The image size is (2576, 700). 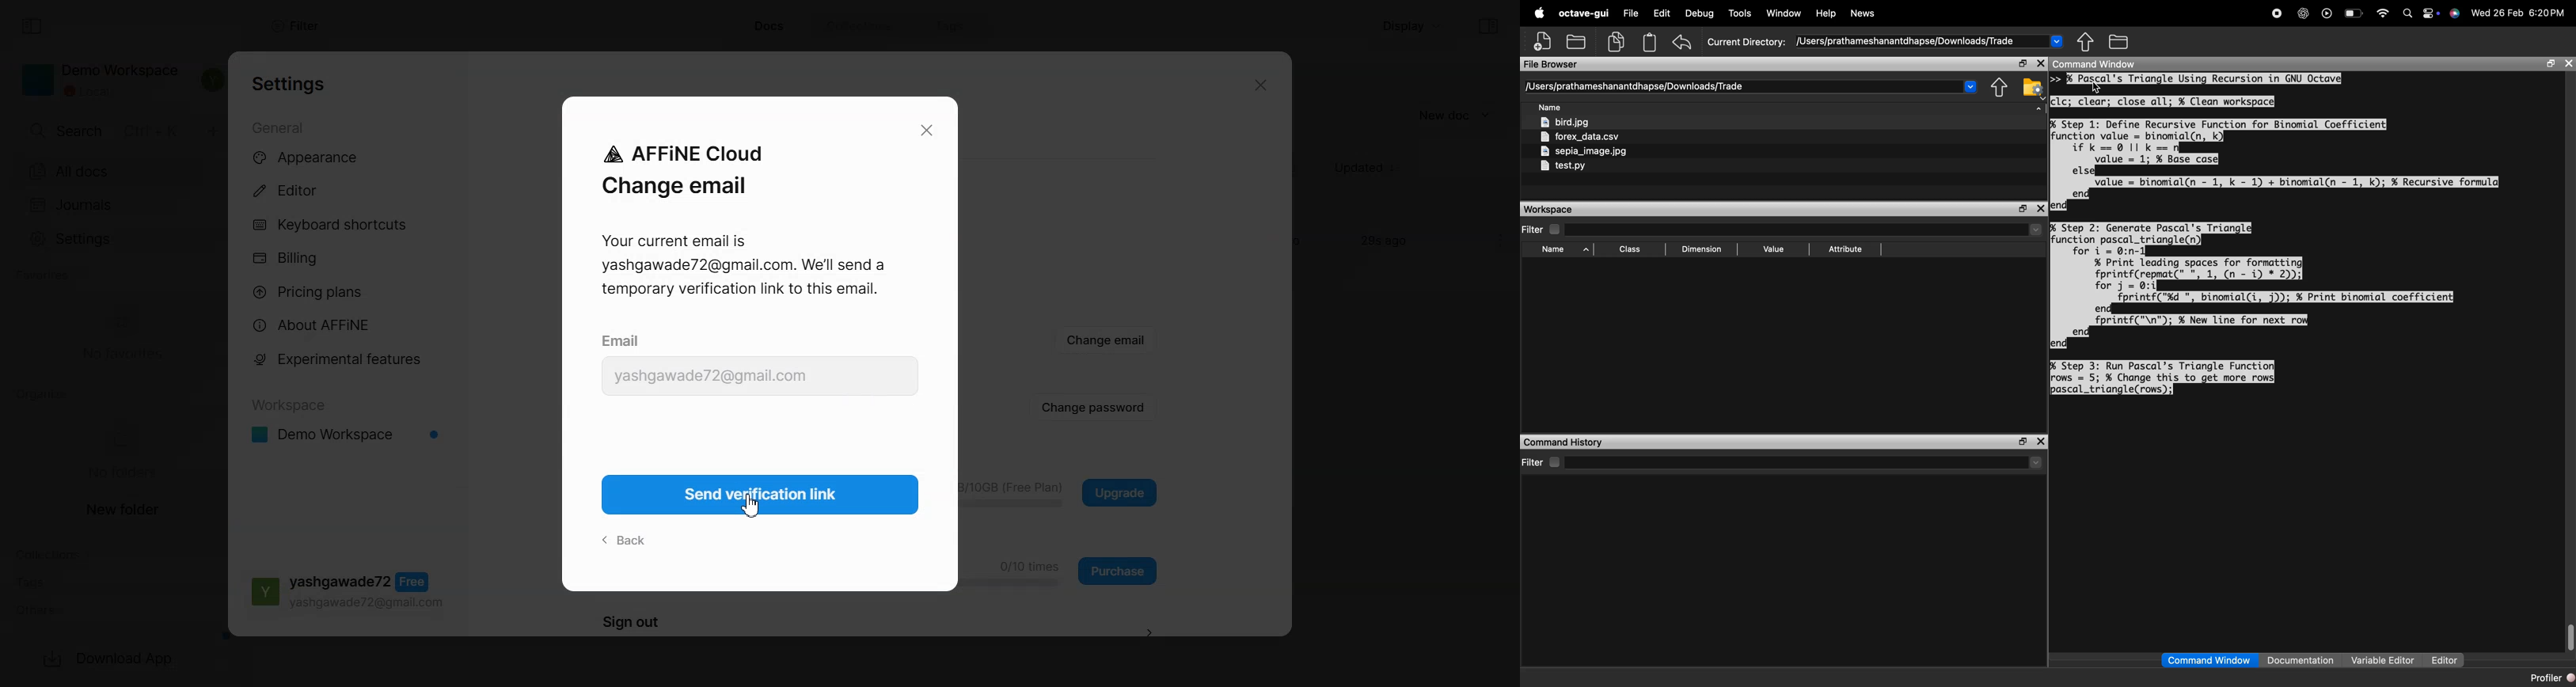 I want to click on Edit, so click(x=1662, y=12).